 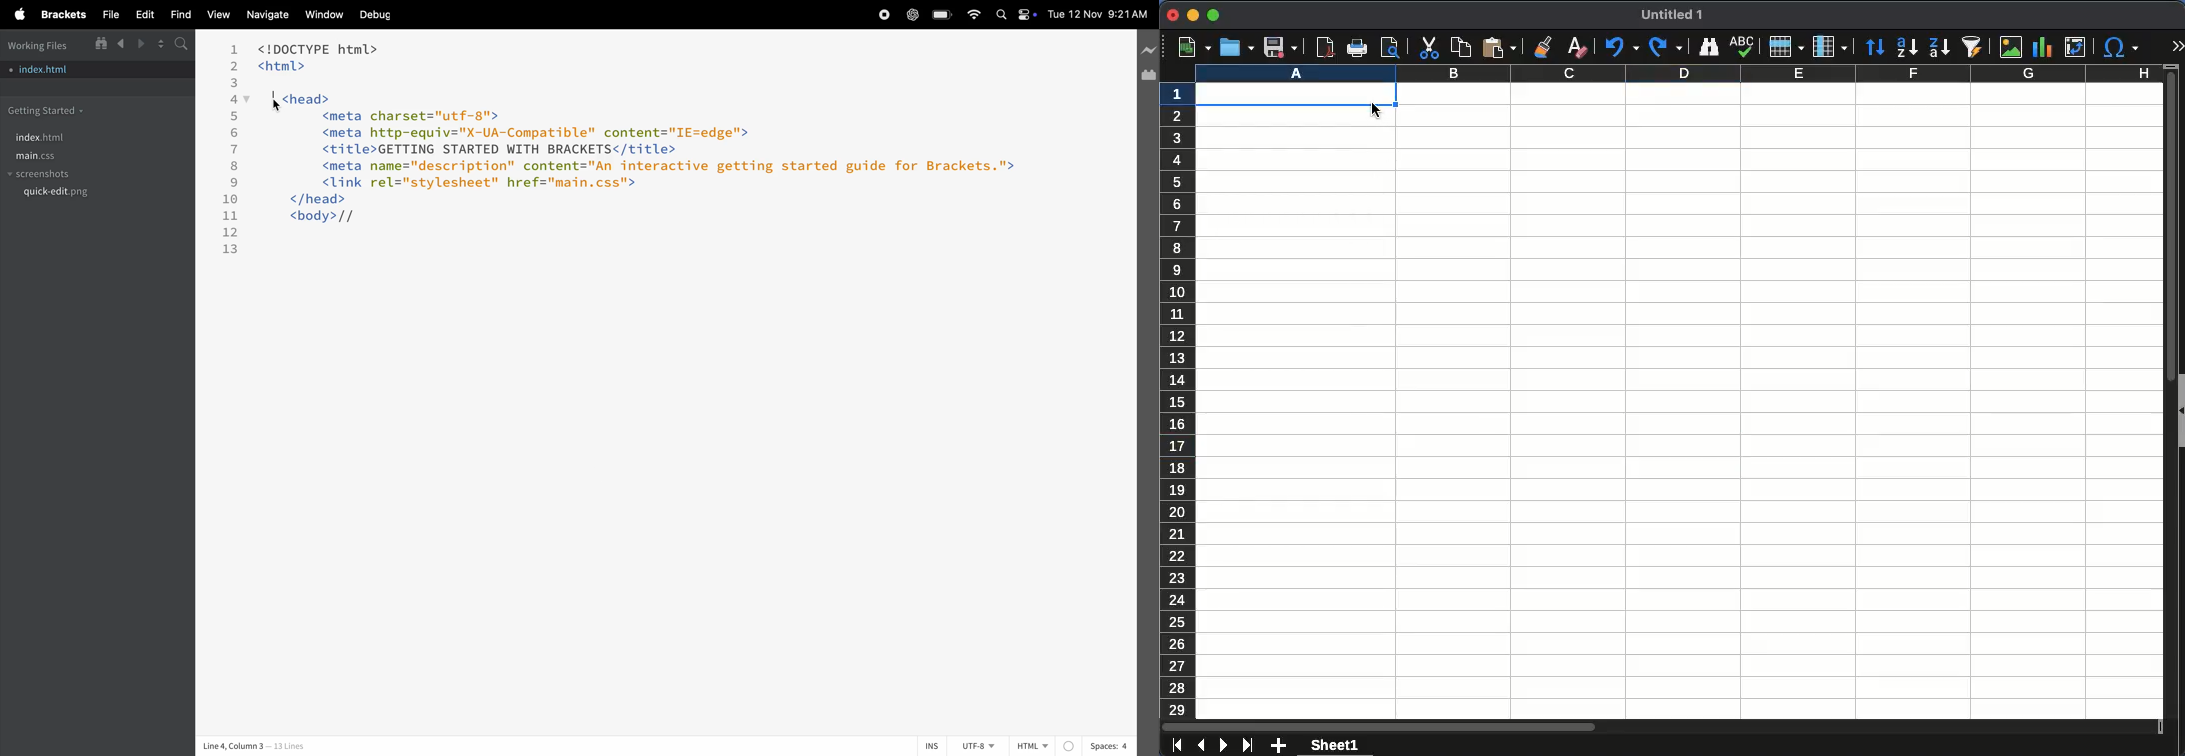 I want to click on descending , so click(x=1939, y=49).